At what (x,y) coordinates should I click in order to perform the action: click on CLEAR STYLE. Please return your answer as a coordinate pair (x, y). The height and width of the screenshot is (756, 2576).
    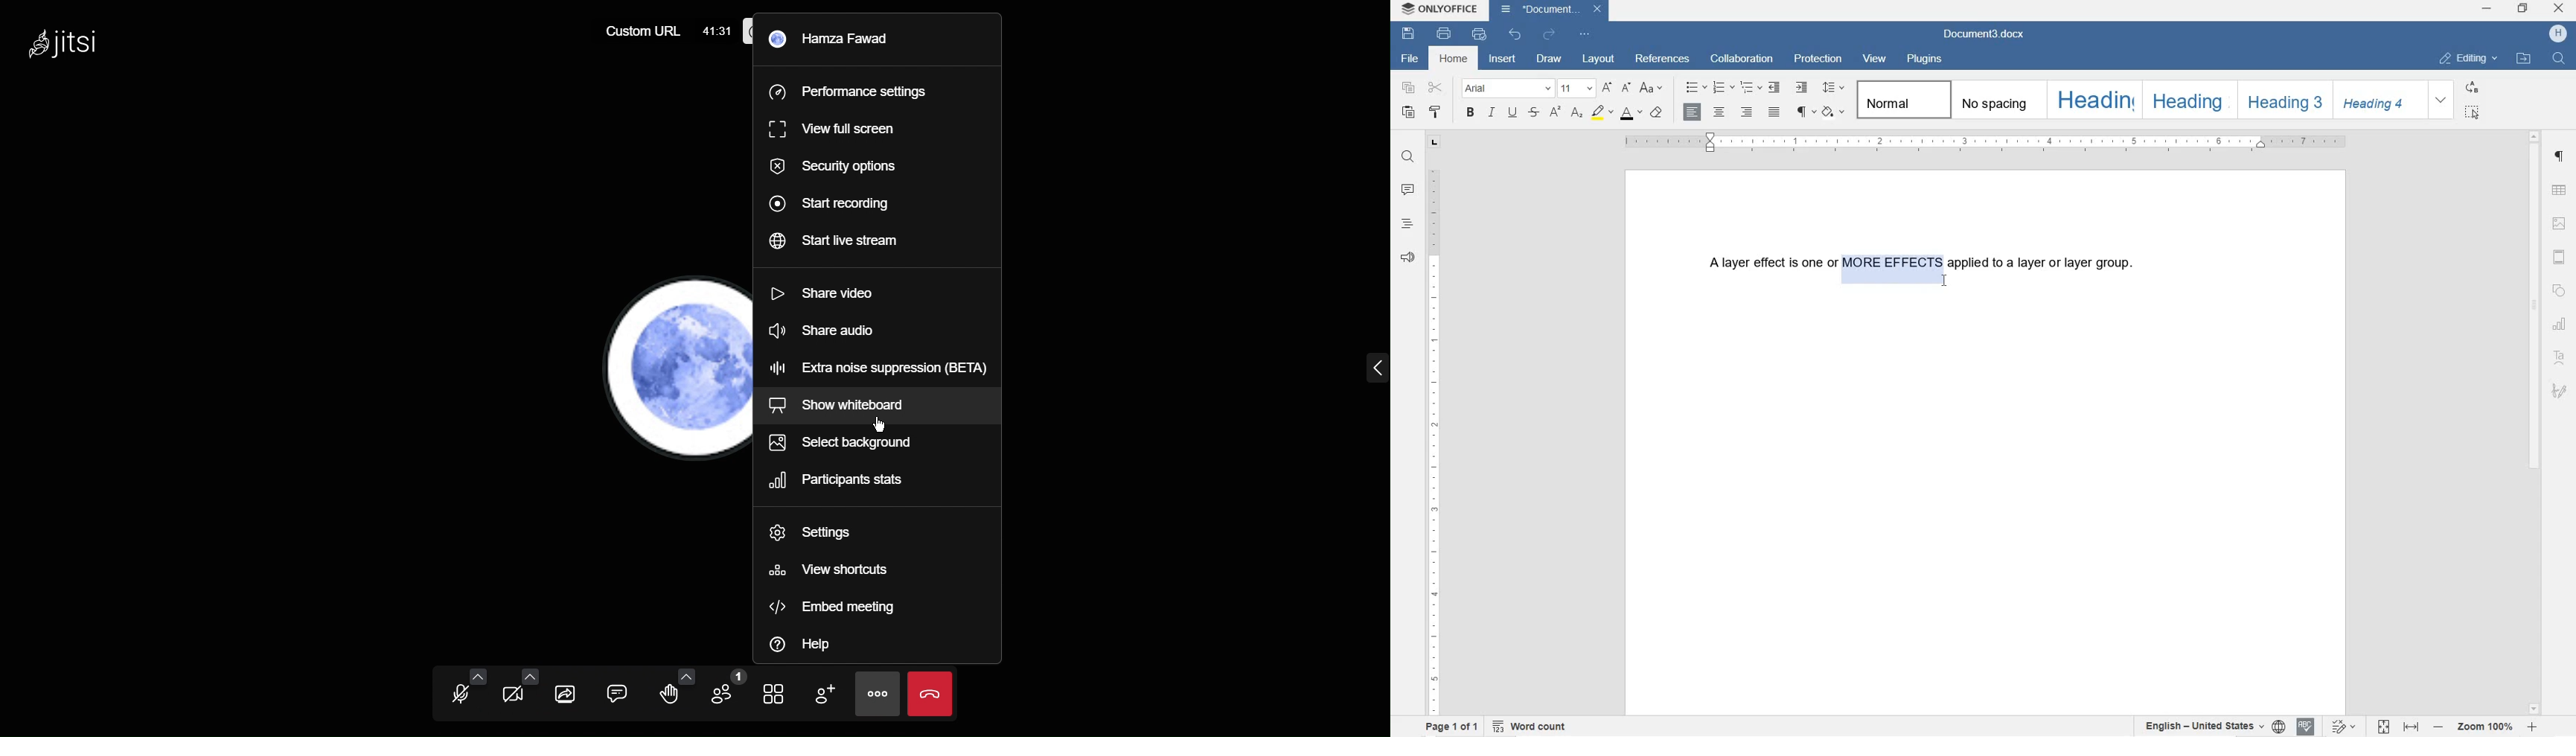
    Looking at the image, I should click on (1658, 113).